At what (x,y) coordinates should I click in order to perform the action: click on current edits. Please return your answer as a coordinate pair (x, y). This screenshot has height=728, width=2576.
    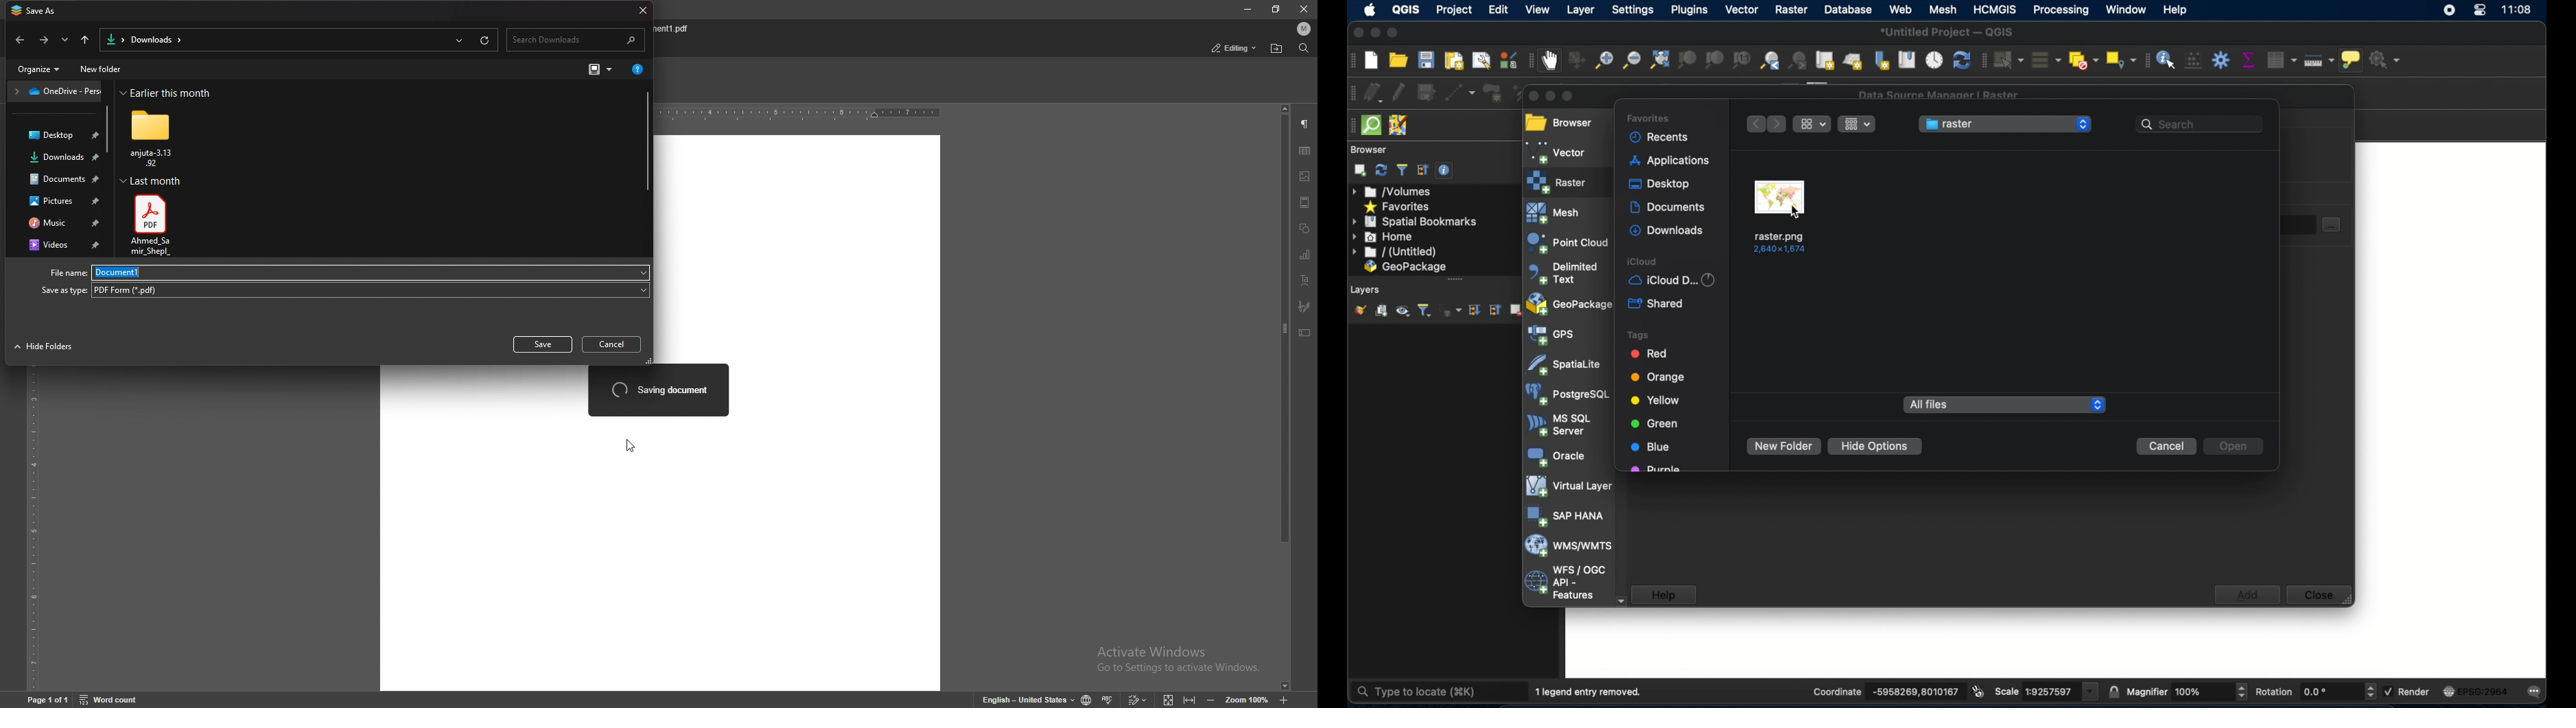
    Looking at the image, I should click on (1373, 92).